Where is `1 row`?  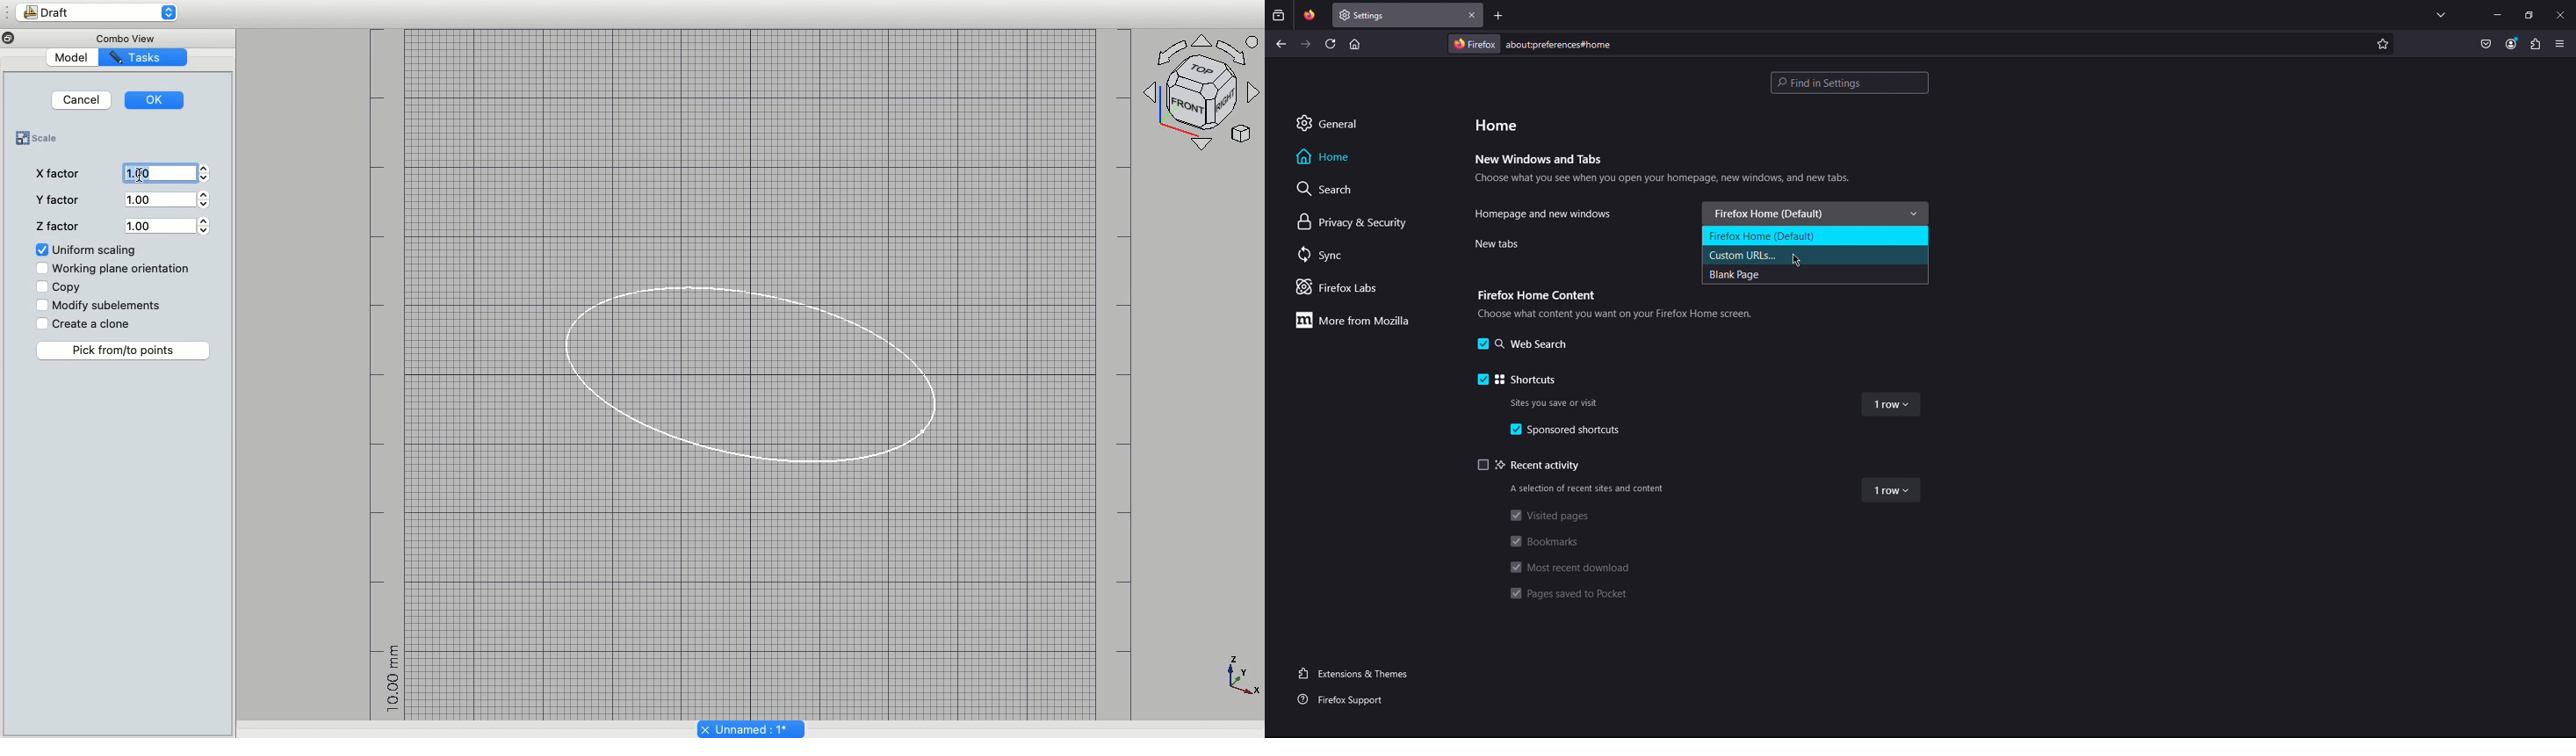
1 row is located at coordinates (1892, 492).